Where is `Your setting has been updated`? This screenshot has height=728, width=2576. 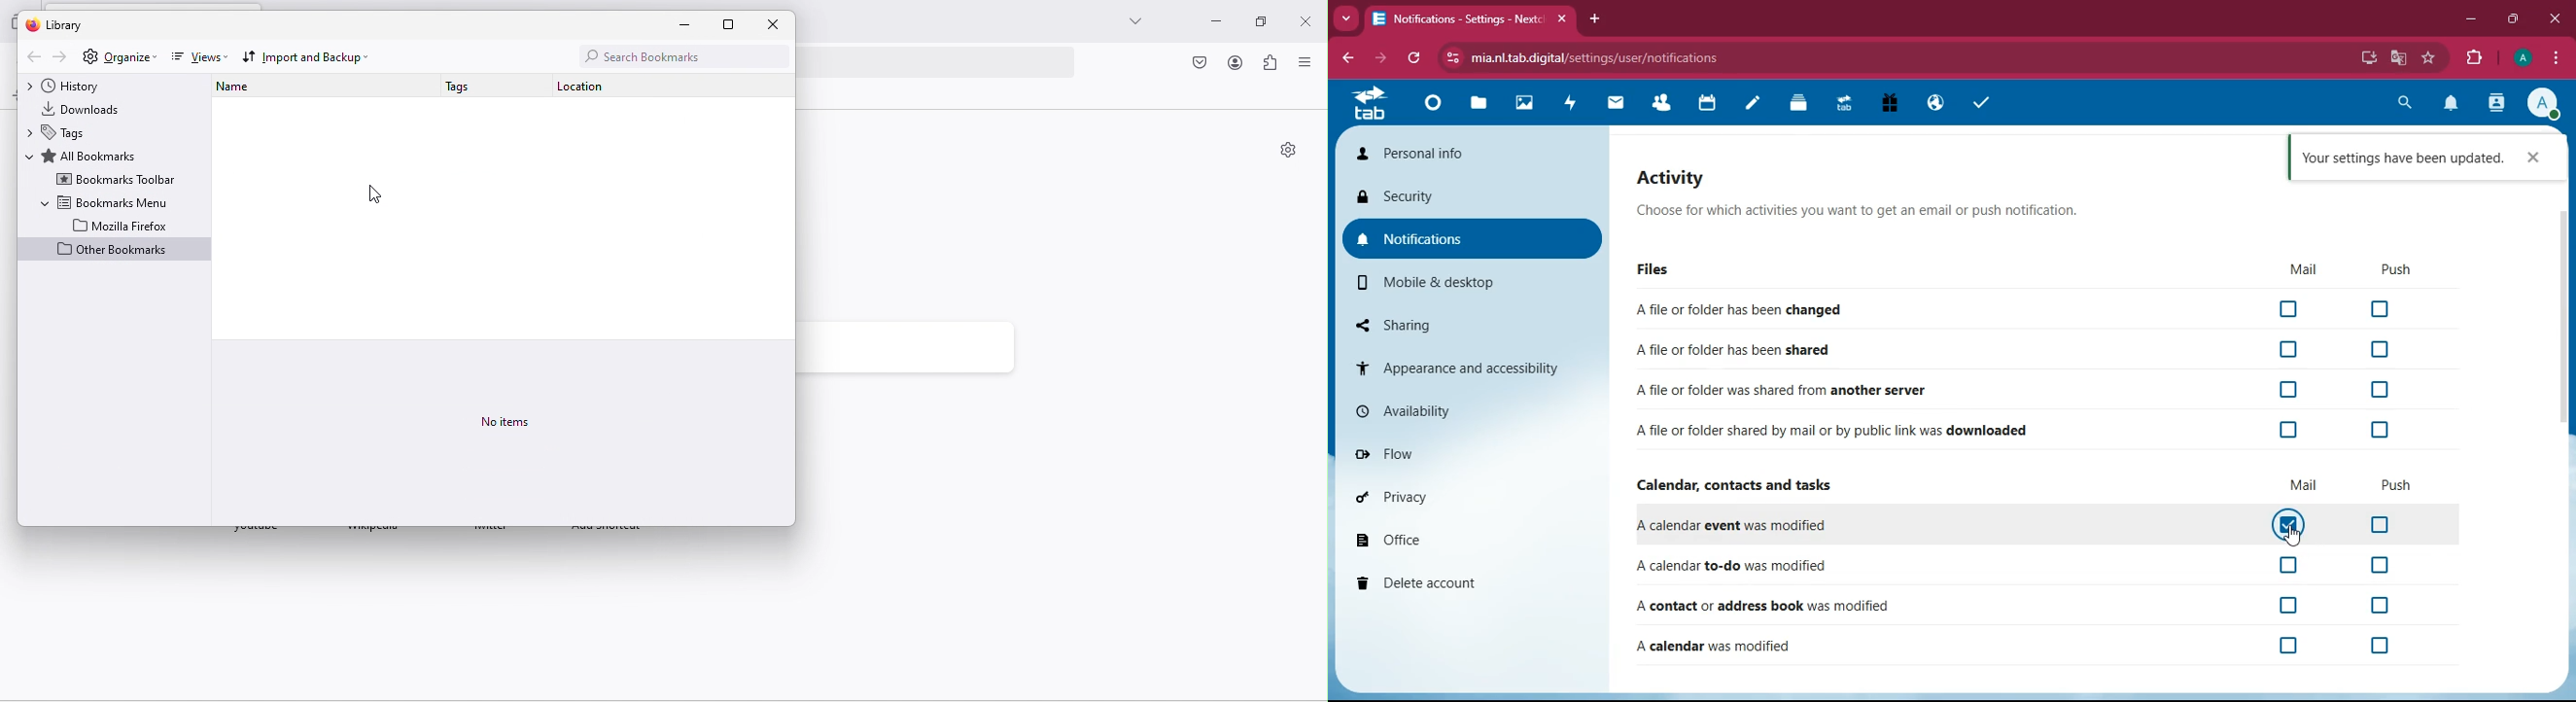
Your setting has been updated is located at coordinates (2401, 158).